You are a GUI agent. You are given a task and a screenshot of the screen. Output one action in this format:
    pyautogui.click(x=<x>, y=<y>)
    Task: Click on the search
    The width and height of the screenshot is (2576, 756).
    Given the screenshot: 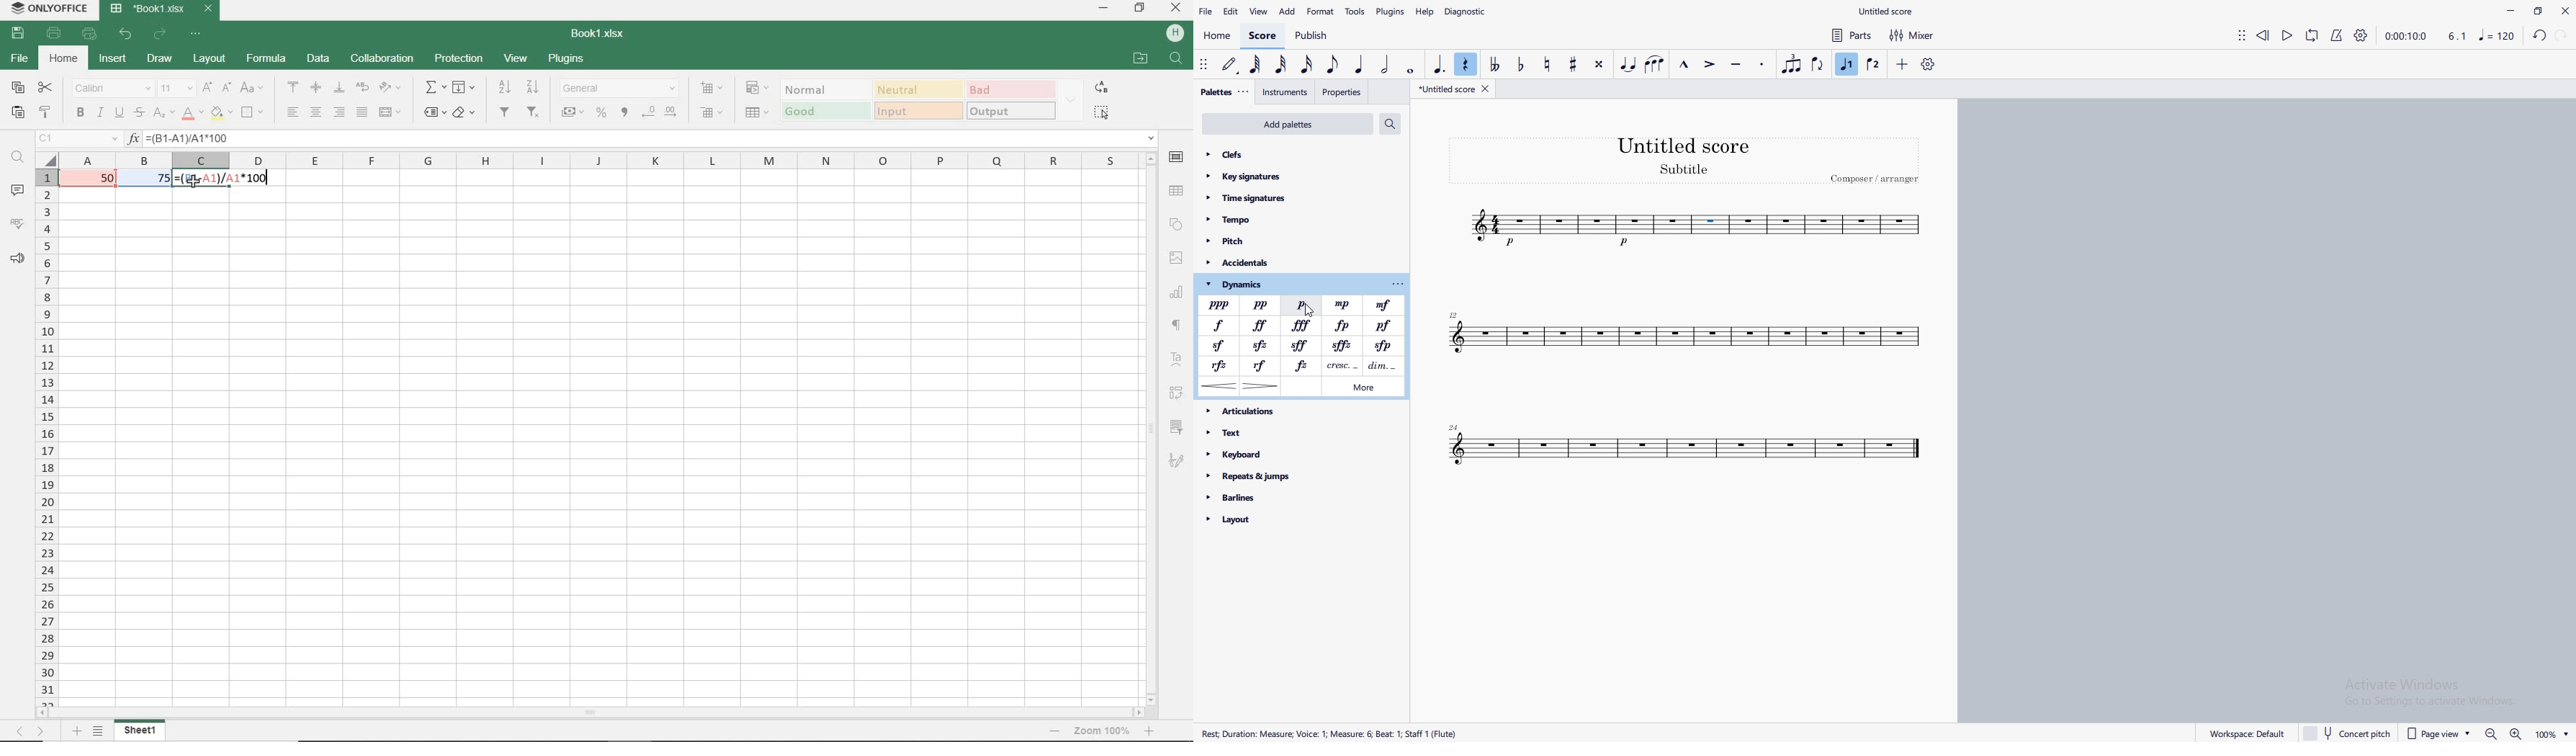 What is the action you would take?
    pyautogui.click(x=1389, y=123)
    